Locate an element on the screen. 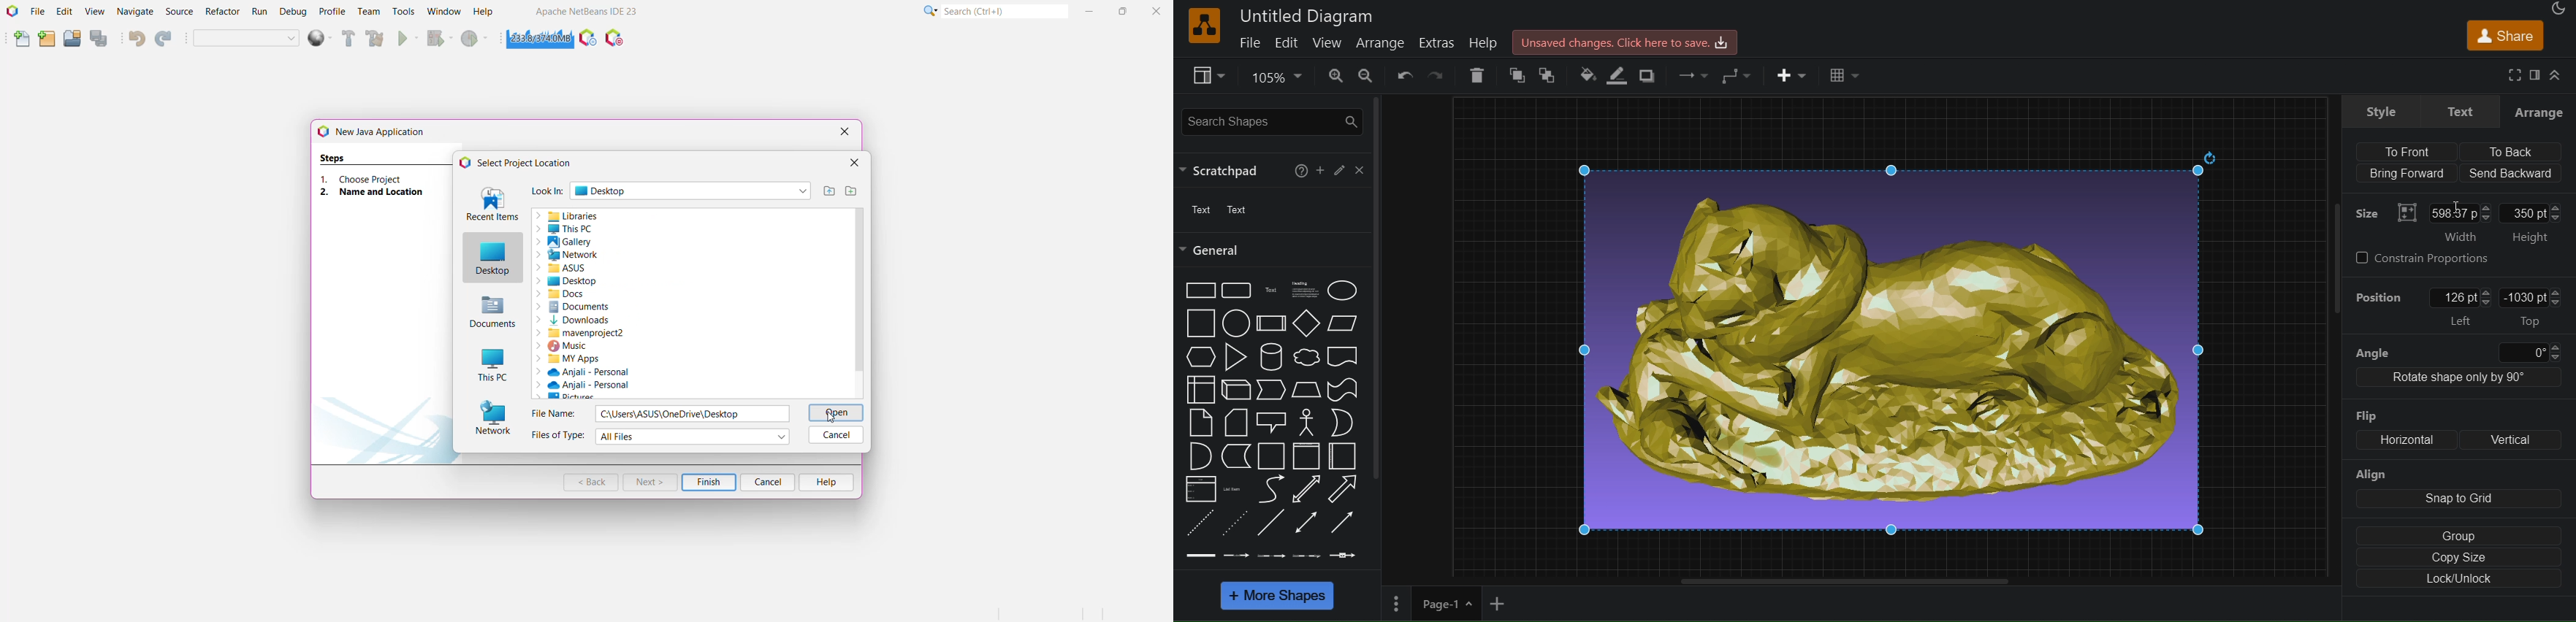 Image resolution: width=2576 pixels, height=644 pixels. waypoints is located at coordinates (1691, 77).